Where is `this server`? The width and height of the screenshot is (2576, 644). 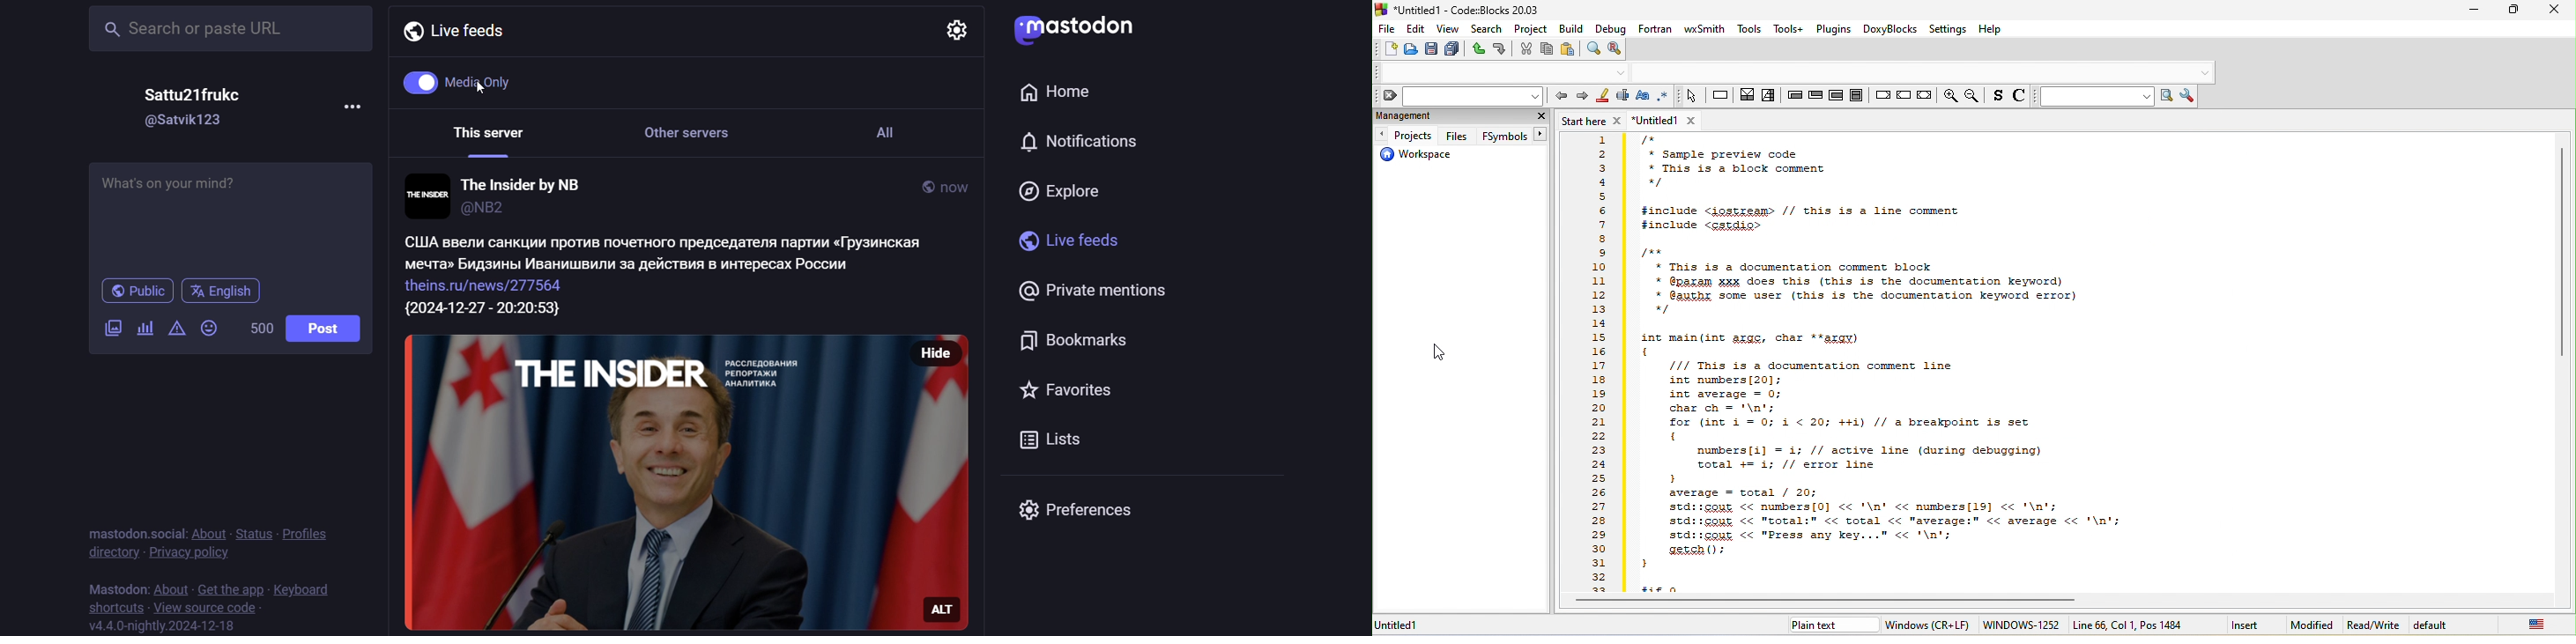
this server is located at coordinates (484, 137).